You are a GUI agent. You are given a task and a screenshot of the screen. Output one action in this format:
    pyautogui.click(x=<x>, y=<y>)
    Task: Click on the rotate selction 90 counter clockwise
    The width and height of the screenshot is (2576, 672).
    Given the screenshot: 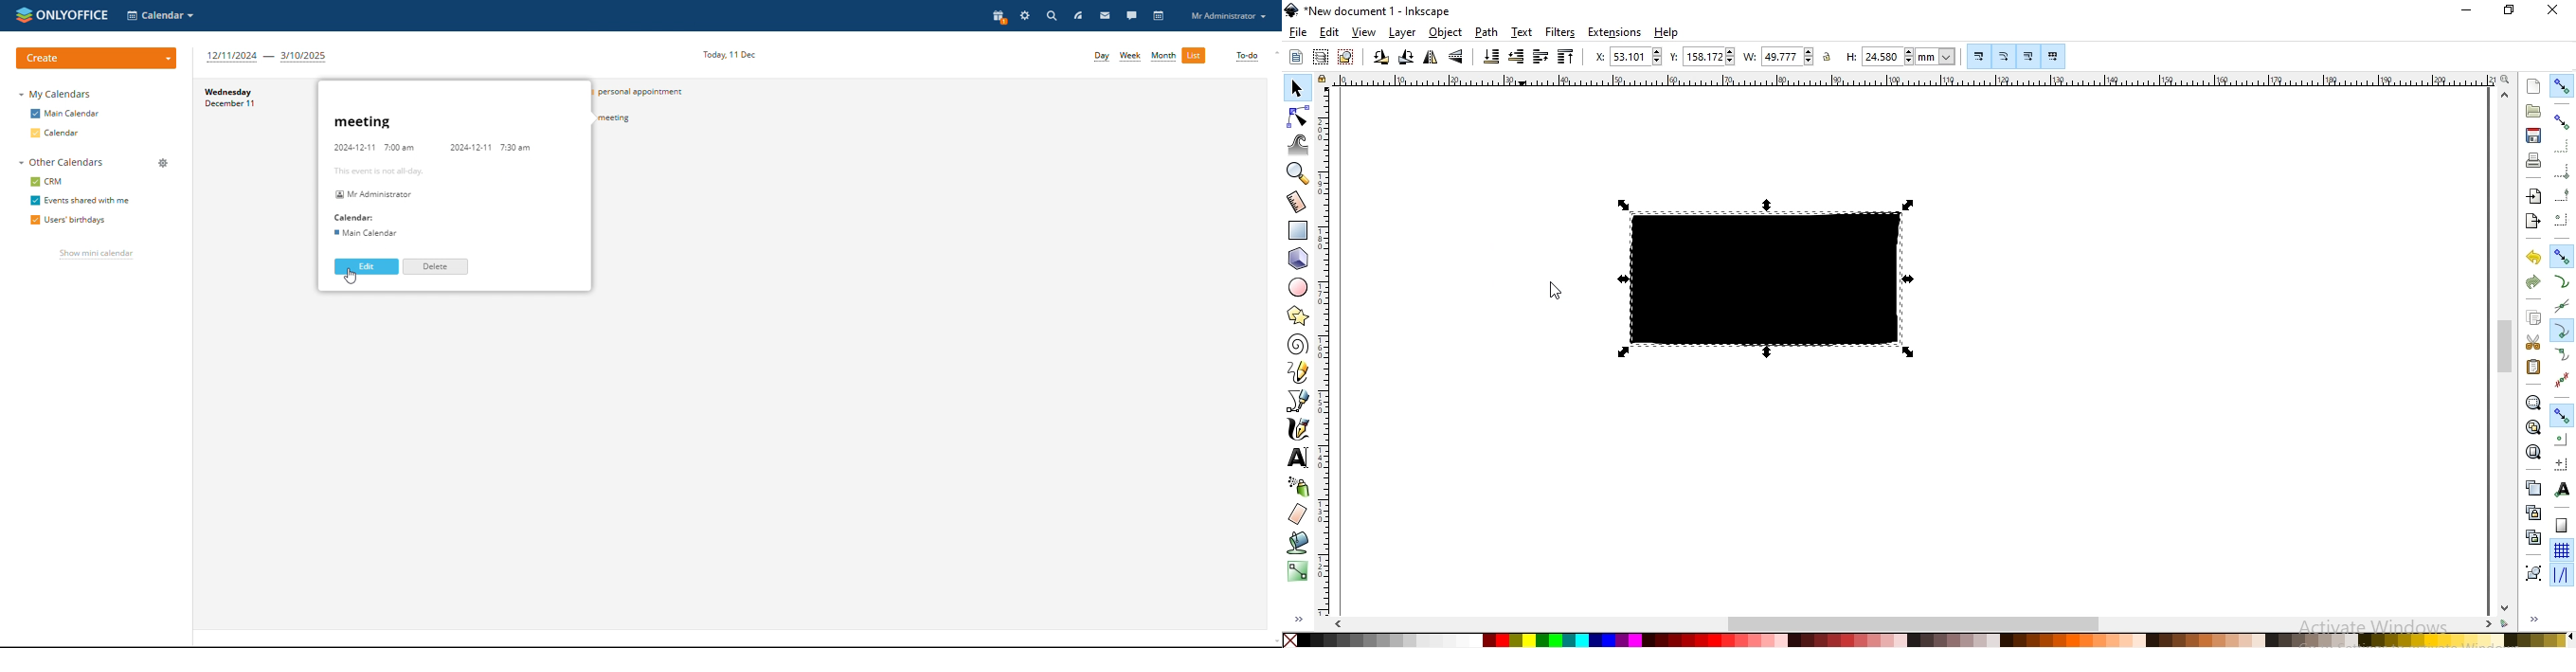 What is the action you would take?
    pyautogui.click(x=1380, y=58)
    